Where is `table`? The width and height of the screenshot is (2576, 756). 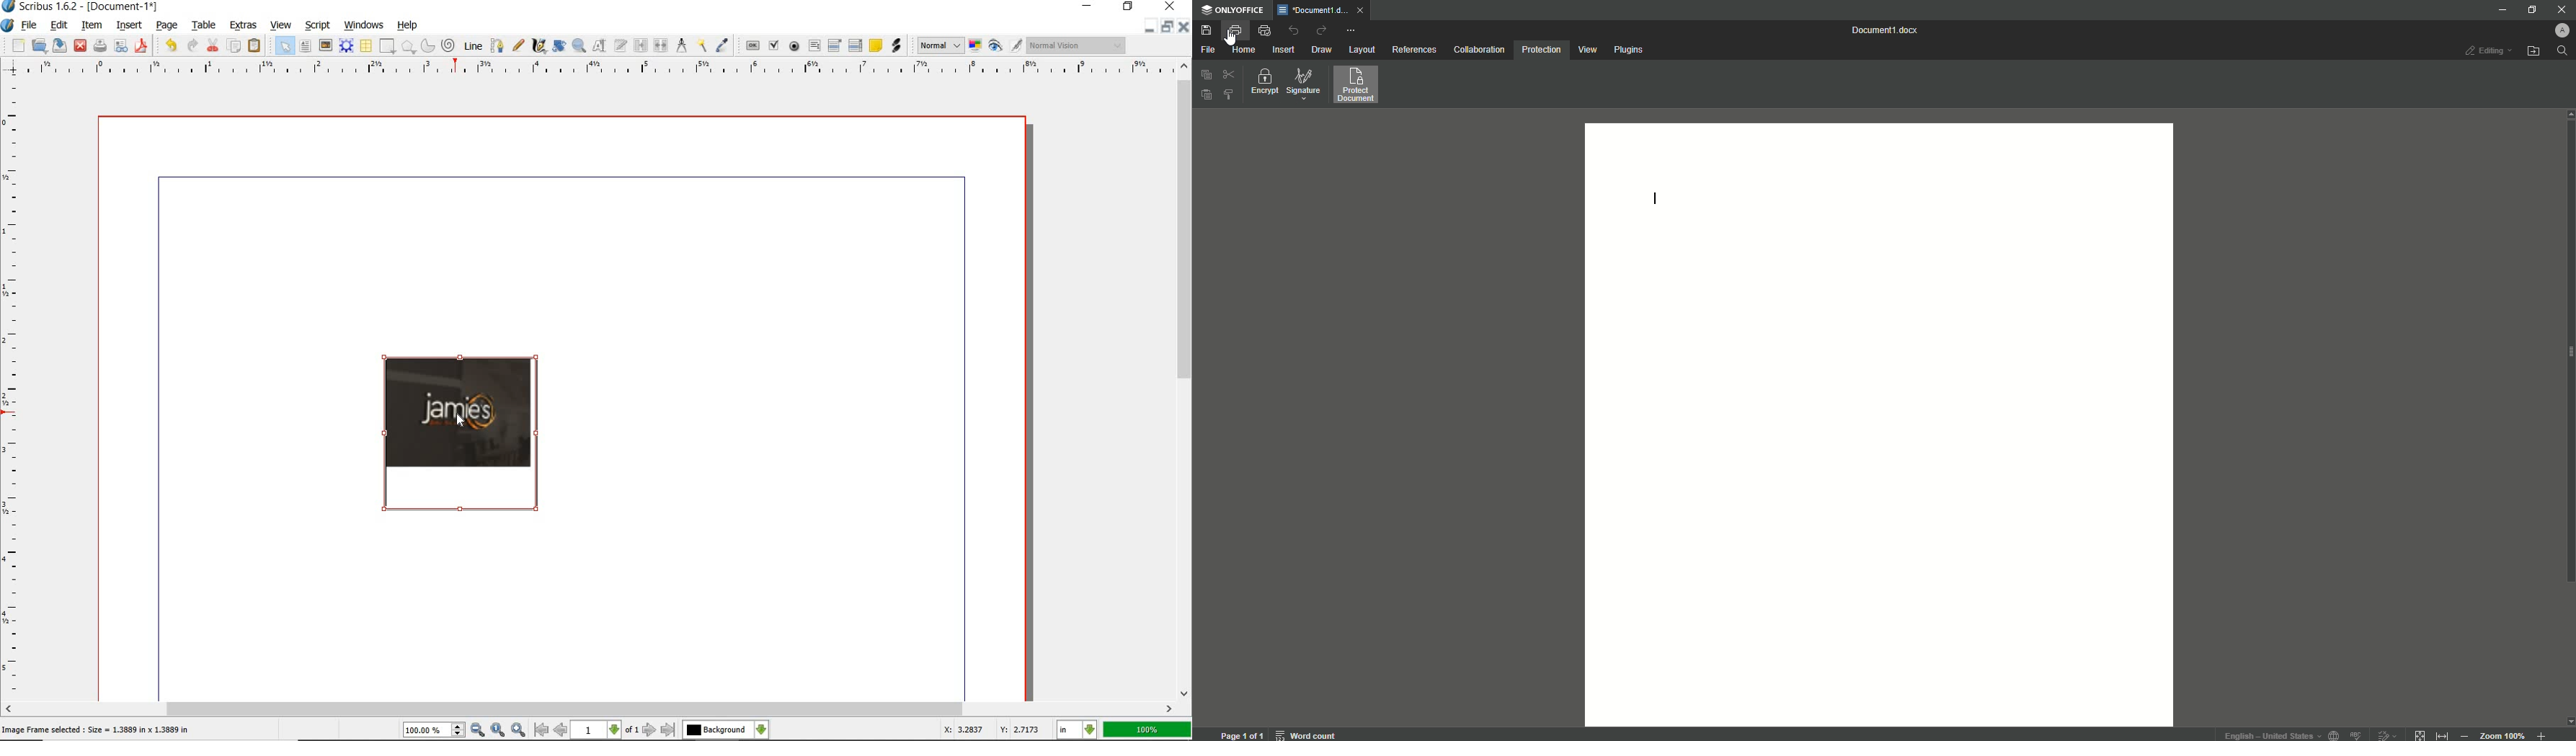 table is located at coordinates (203, 24).